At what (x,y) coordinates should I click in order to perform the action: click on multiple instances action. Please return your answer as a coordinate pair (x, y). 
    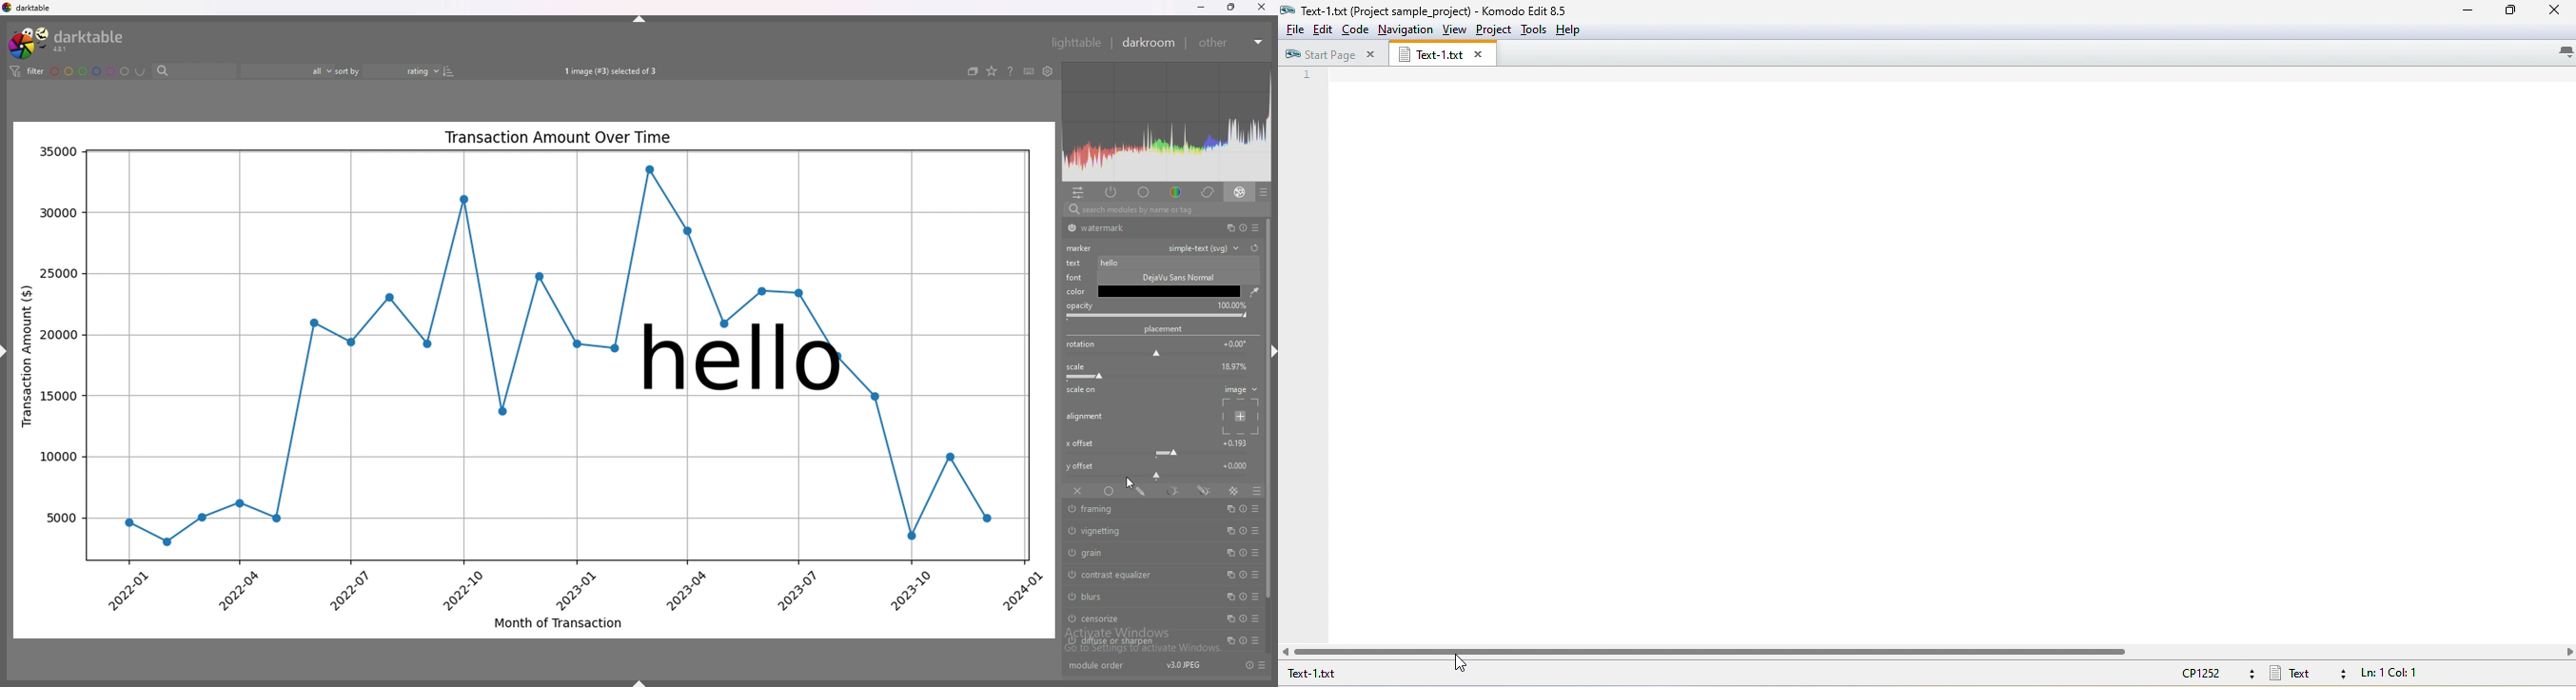
    Looking at the image, I should click on (1229, 596).